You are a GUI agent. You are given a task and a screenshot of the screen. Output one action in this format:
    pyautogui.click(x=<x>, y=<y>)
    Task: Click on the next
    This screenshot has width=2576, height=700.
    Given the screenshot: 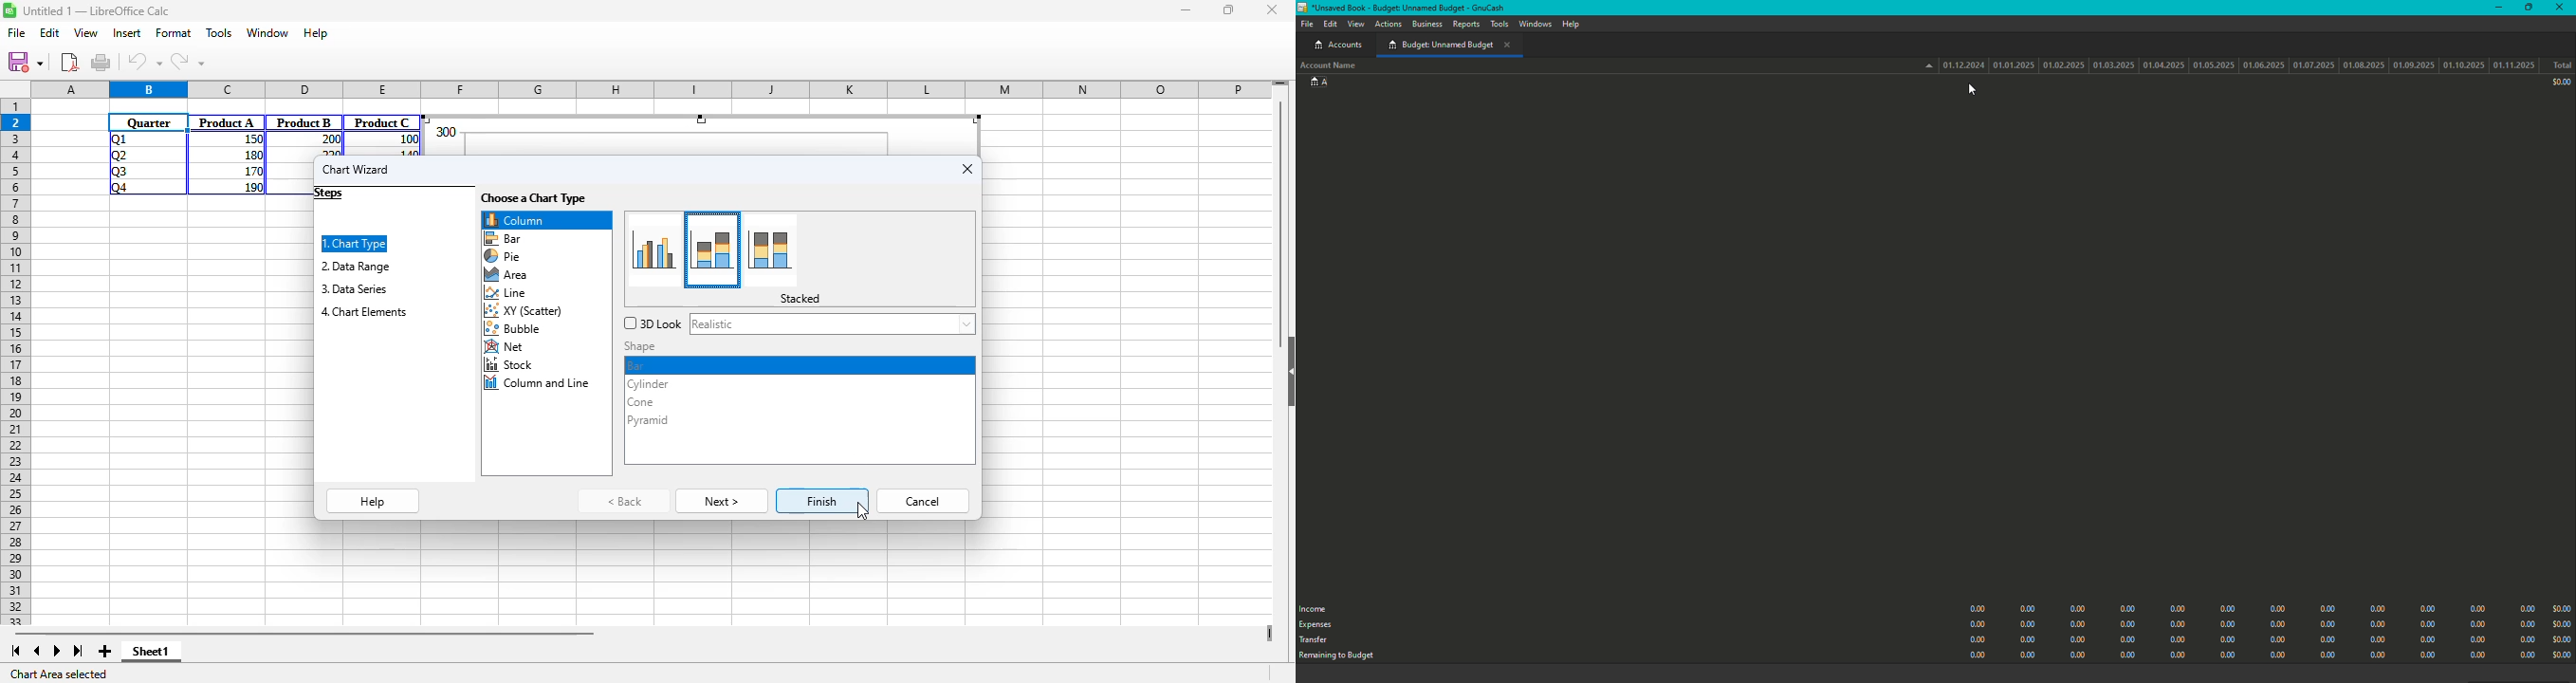 What is the action you would take?
    pyautogui.click(x=722, y=502)
    